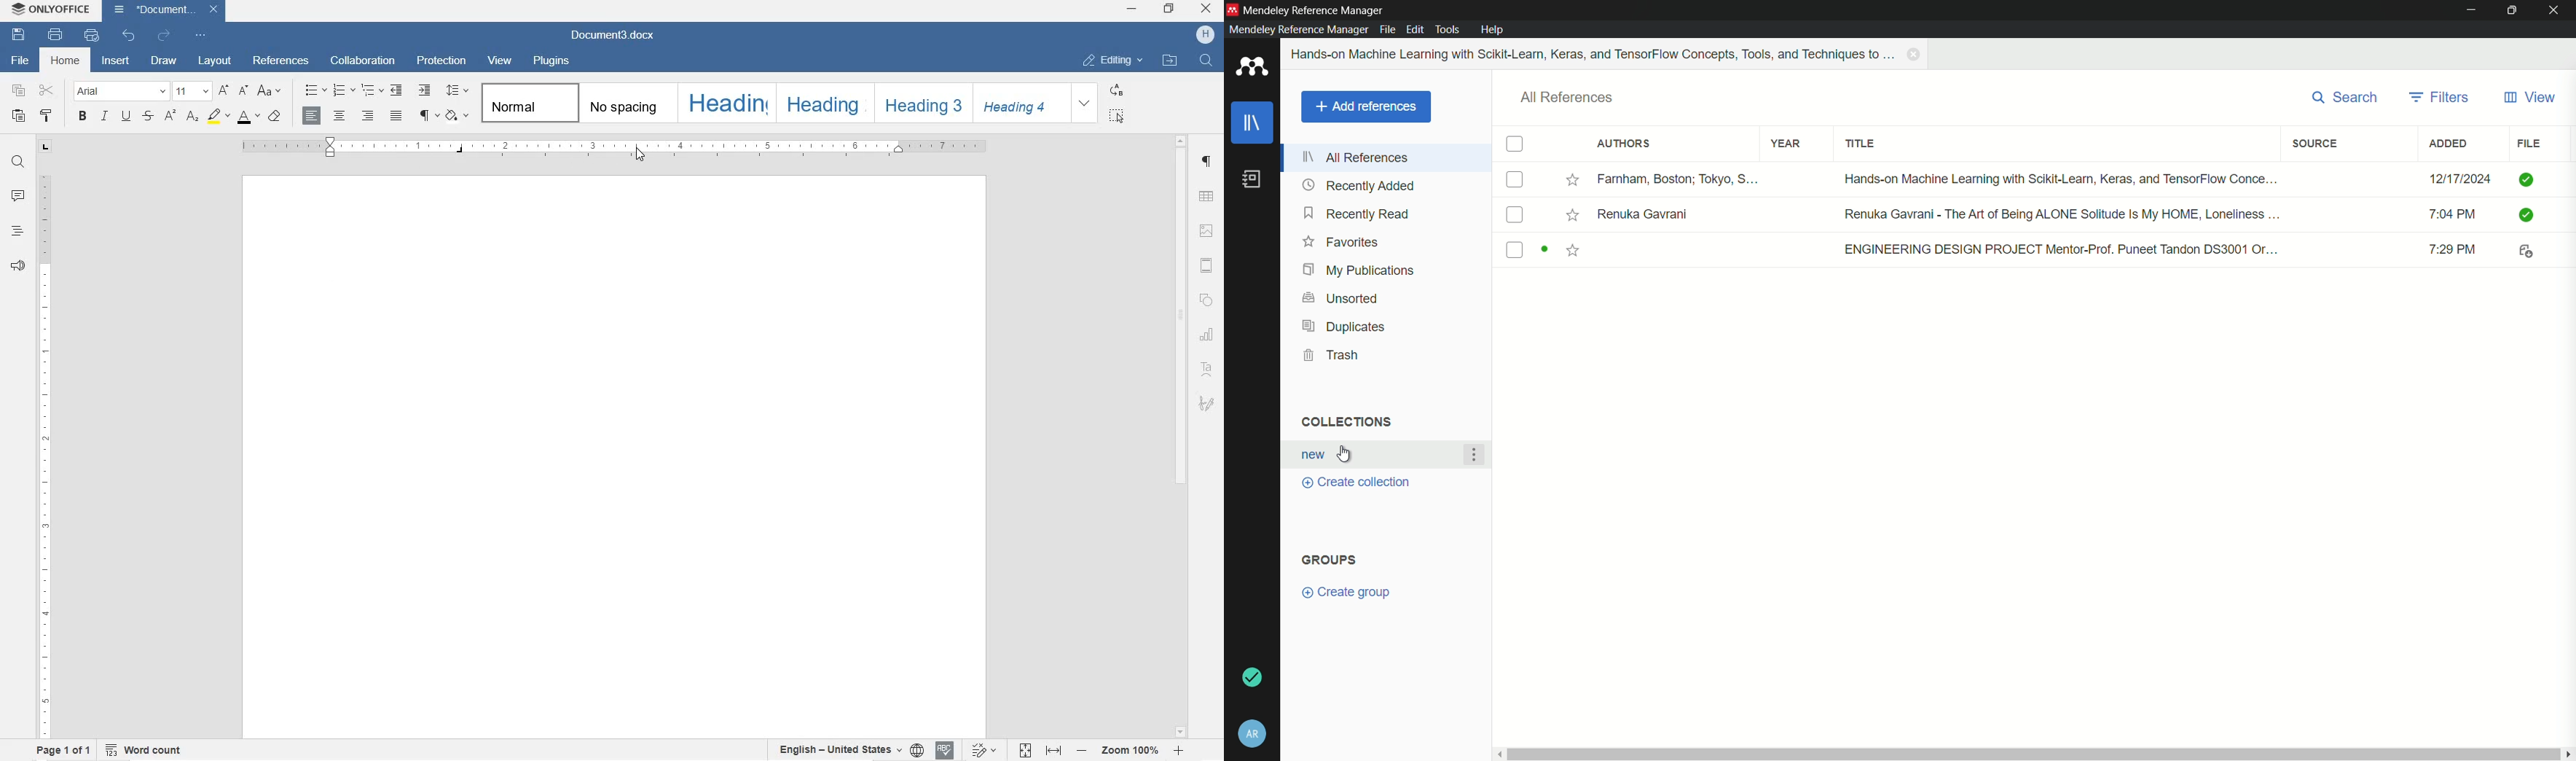  Describe the element at coordinates (1346, 455) in the screenshot. I see `cursor` at that location.